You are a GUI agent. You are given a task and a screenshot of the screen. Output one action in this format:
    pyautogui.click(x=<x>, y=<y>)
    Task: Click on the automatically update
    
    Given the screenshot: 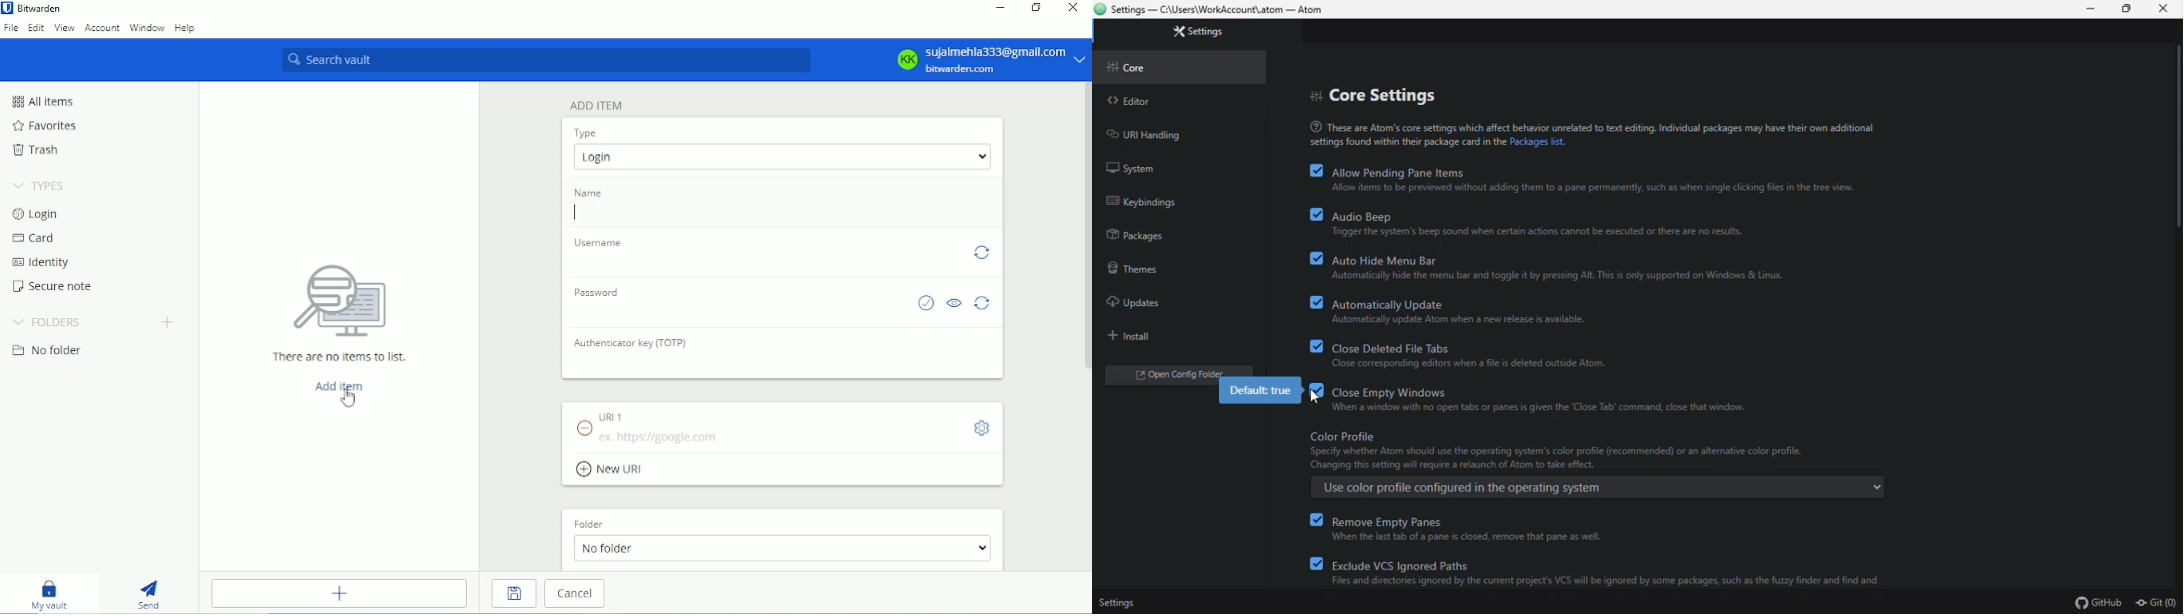 What is the action you would take?
    pyautogui.click(x=1464, y=310)
    